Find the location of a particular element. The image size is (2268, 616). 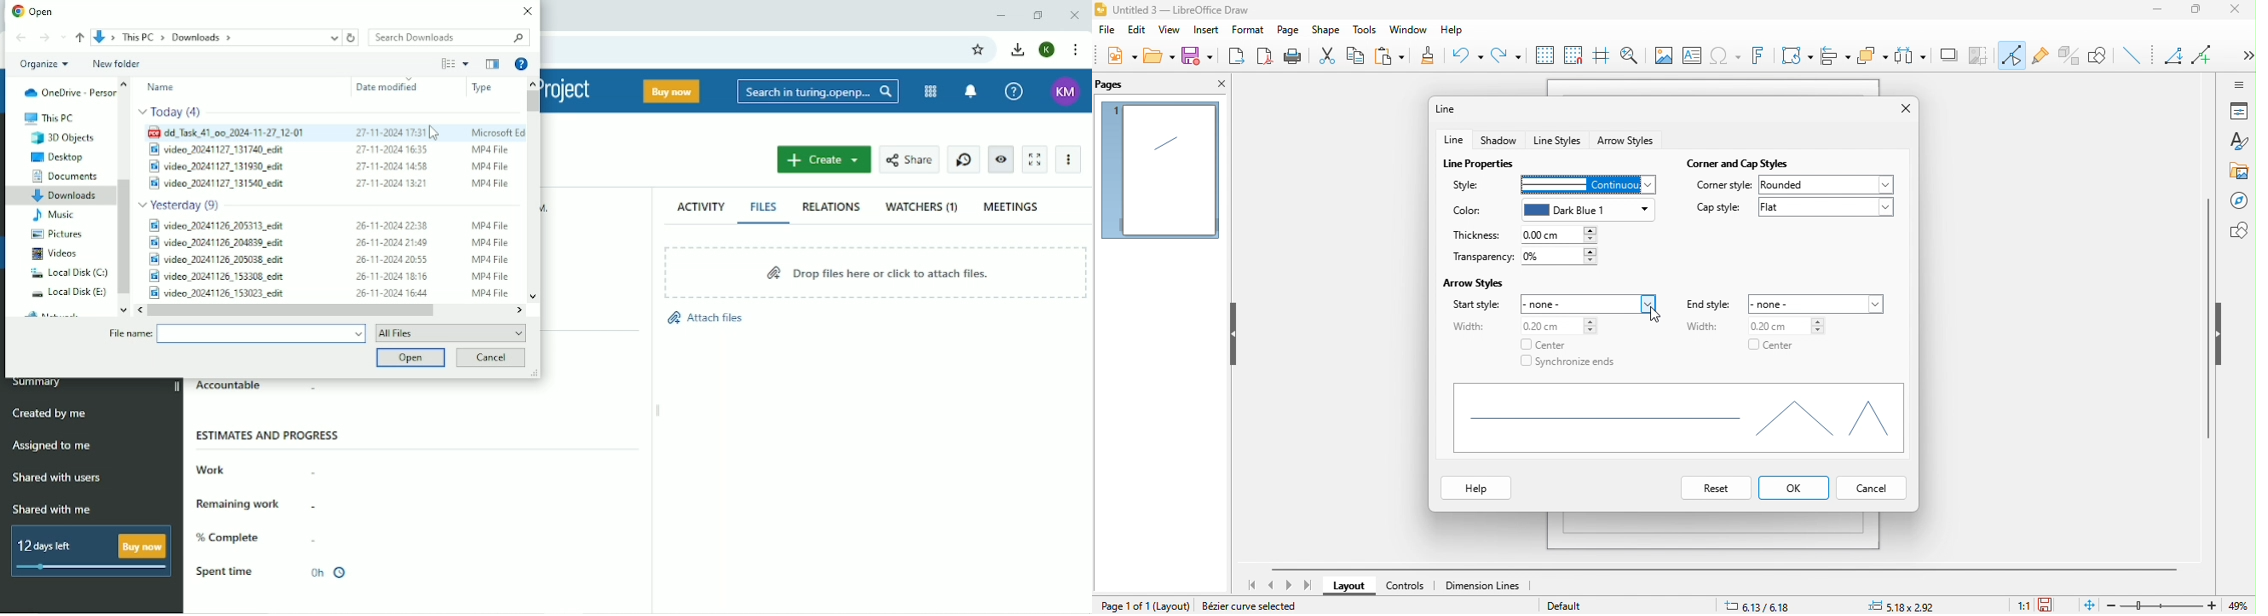

Assigned to me is located at coordinates (52, 445).